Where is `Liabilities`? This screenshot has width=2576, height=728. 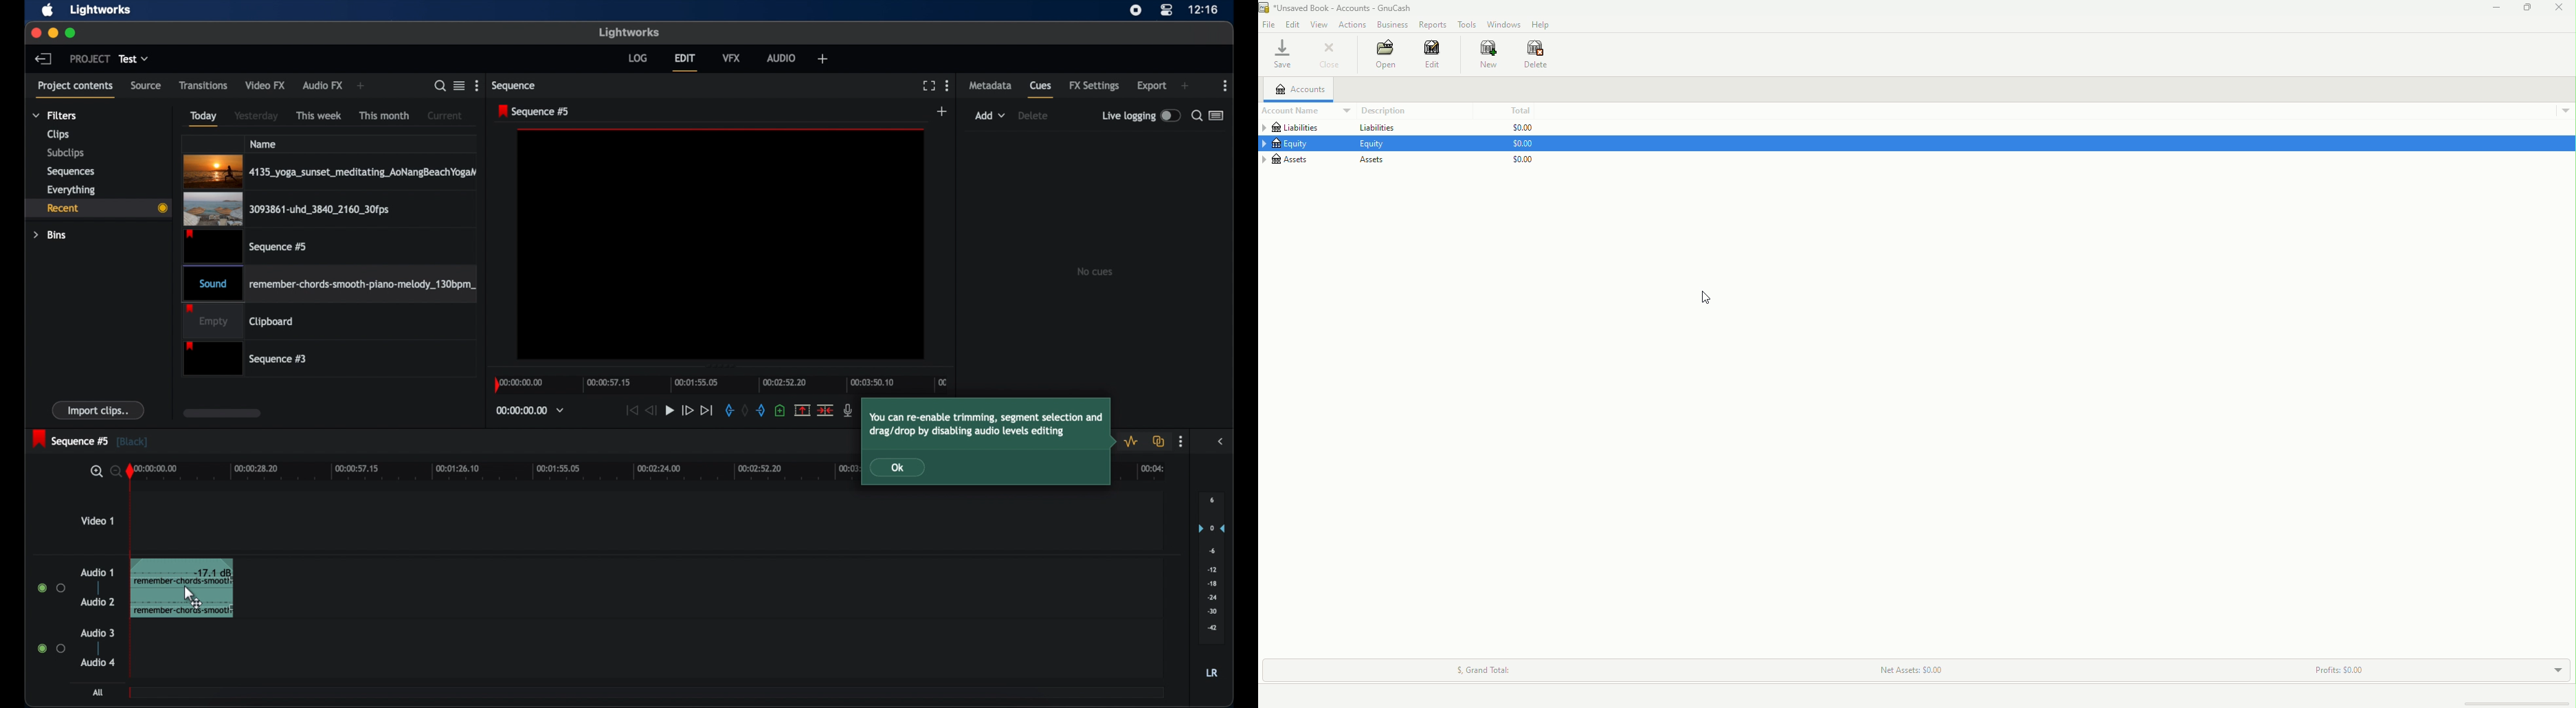 Liabilities is located at coordinates (1375, 129).